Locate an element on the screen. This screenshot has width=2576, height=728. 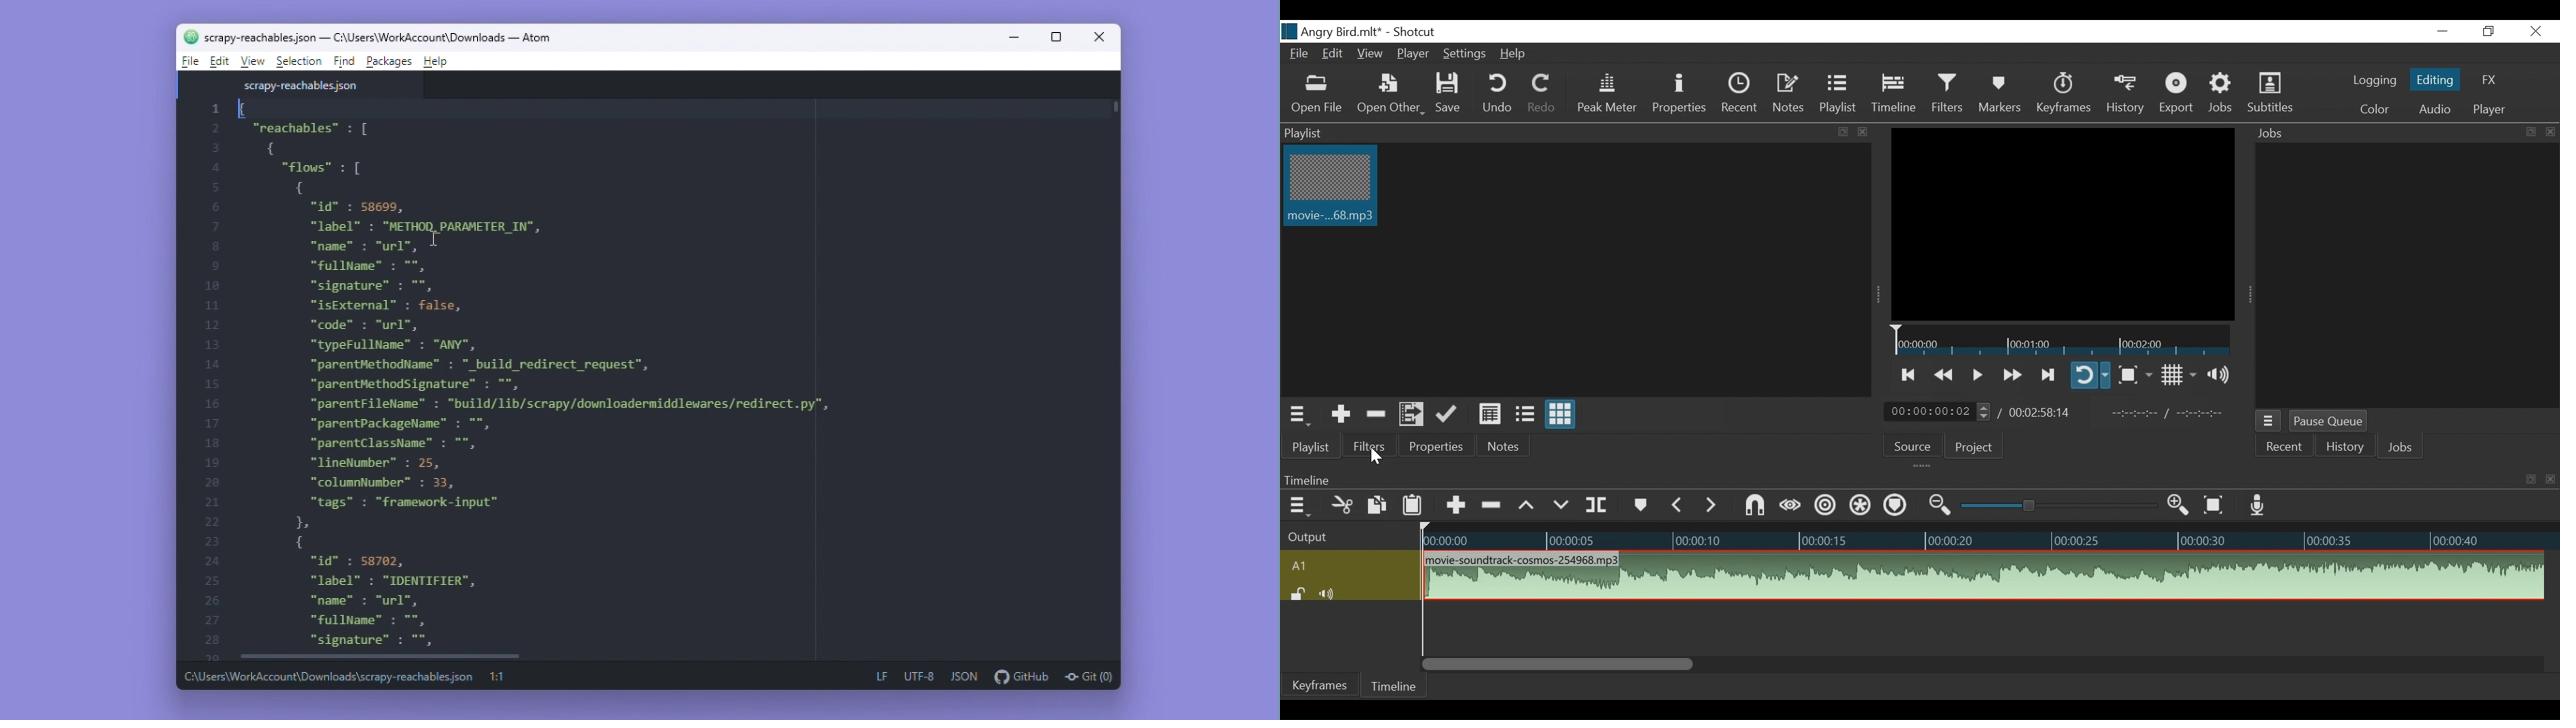
resize is located at coordinates (2529, 132).